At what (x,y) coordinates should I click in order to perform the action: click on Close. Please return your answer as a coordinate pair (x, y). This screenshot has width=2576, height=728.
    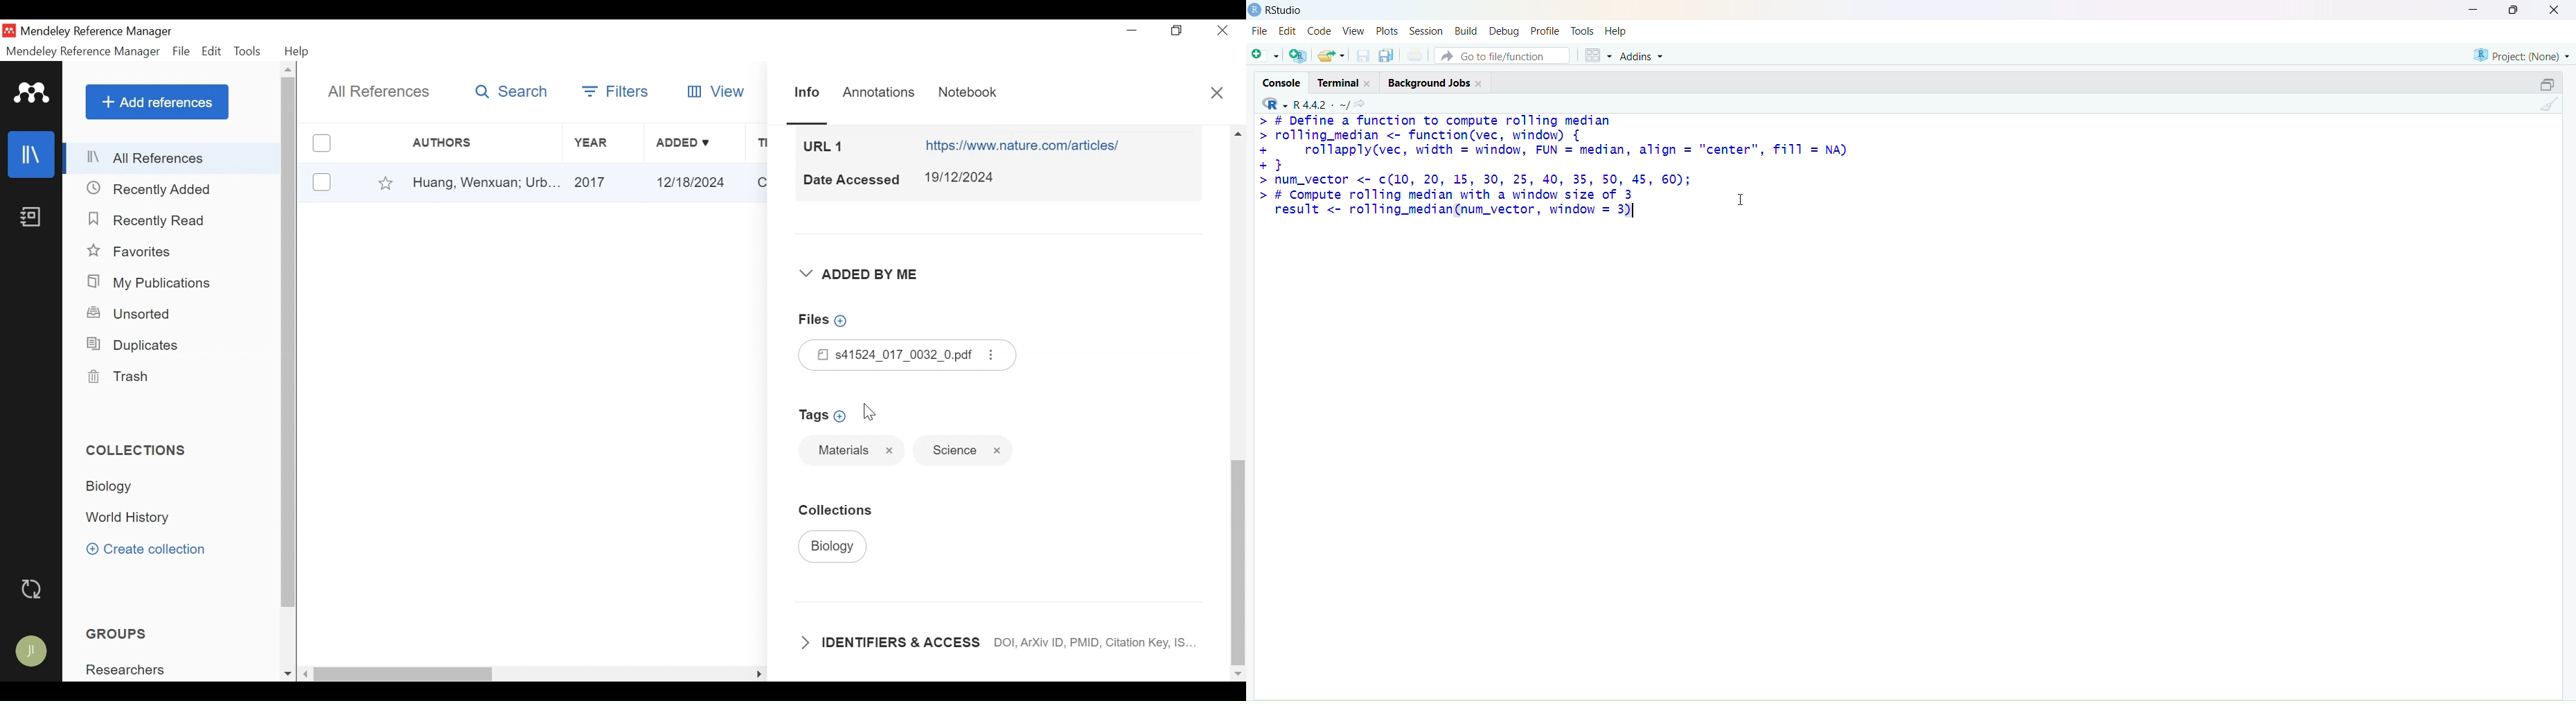
    Looking at the image, I should click on (1222, 30).